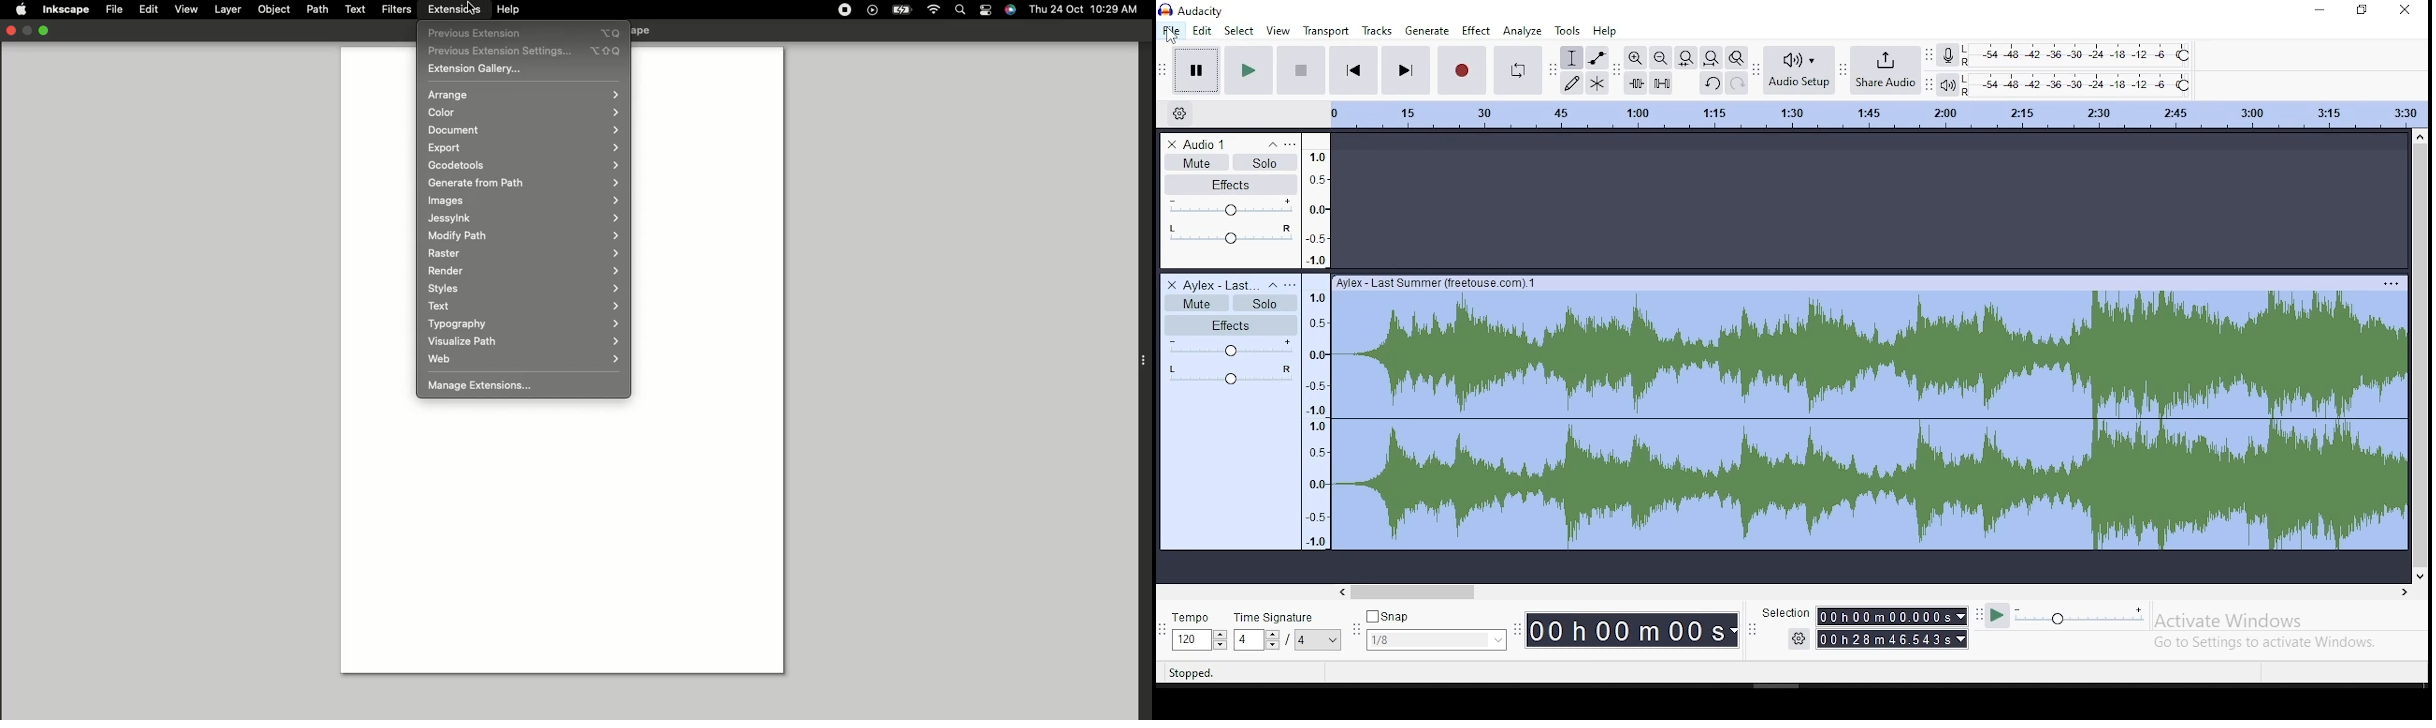  I want to click on zoom out, so click(1660, 58).